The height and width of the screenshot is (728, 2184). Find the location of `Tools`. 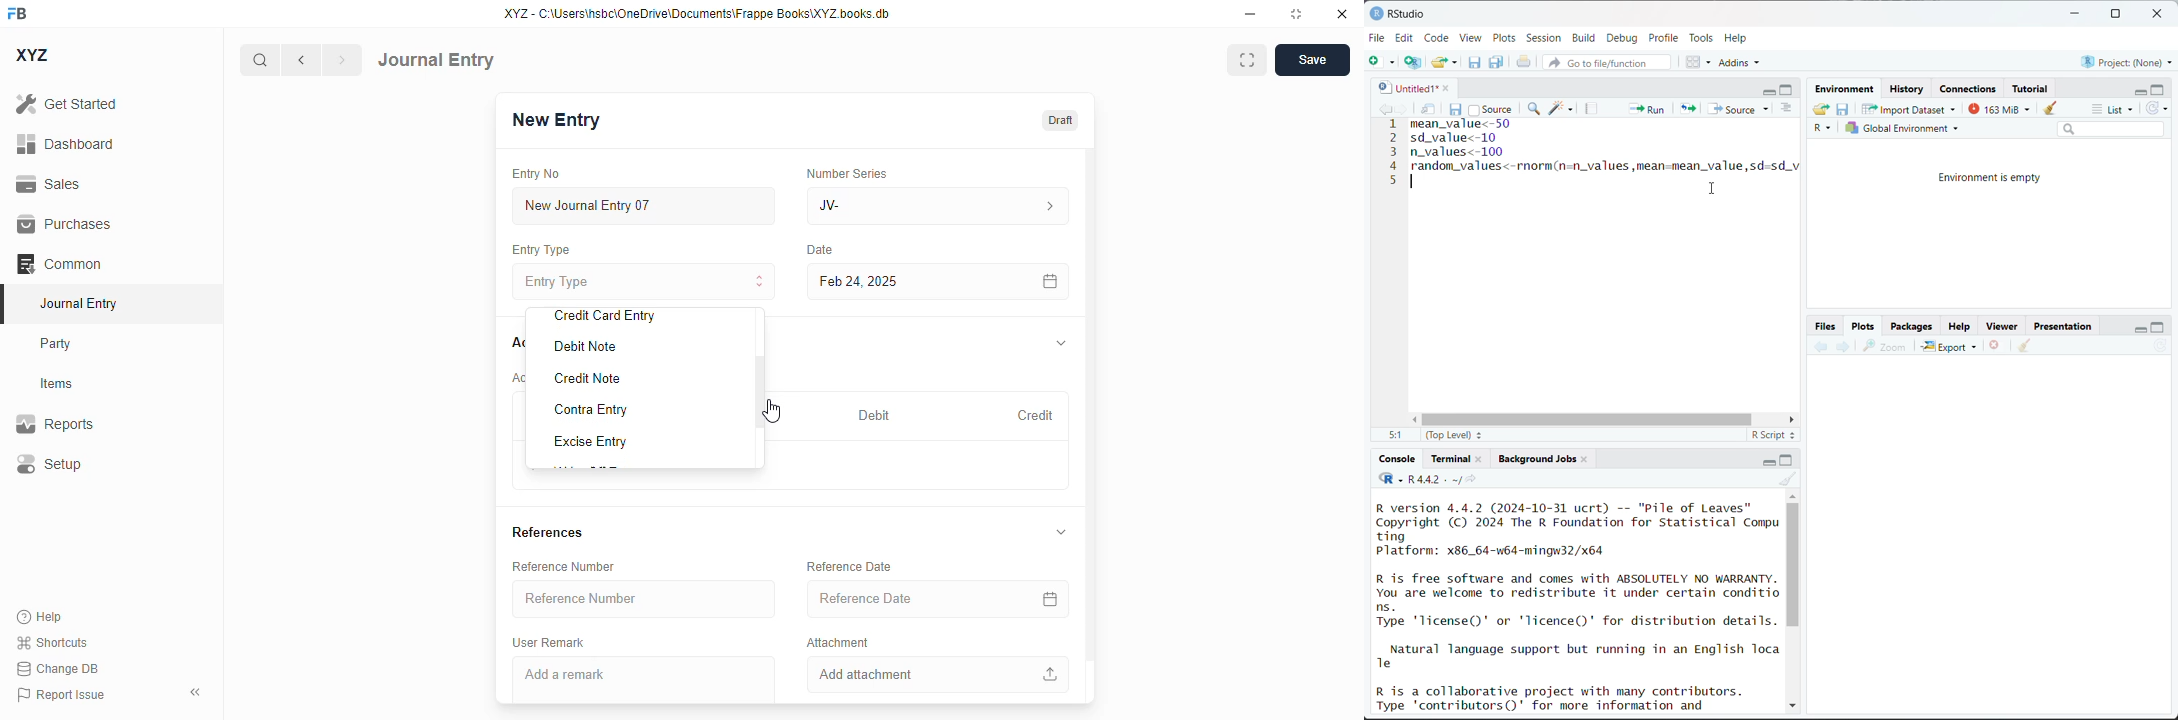

Tools is located at coordinates (1701, 37).